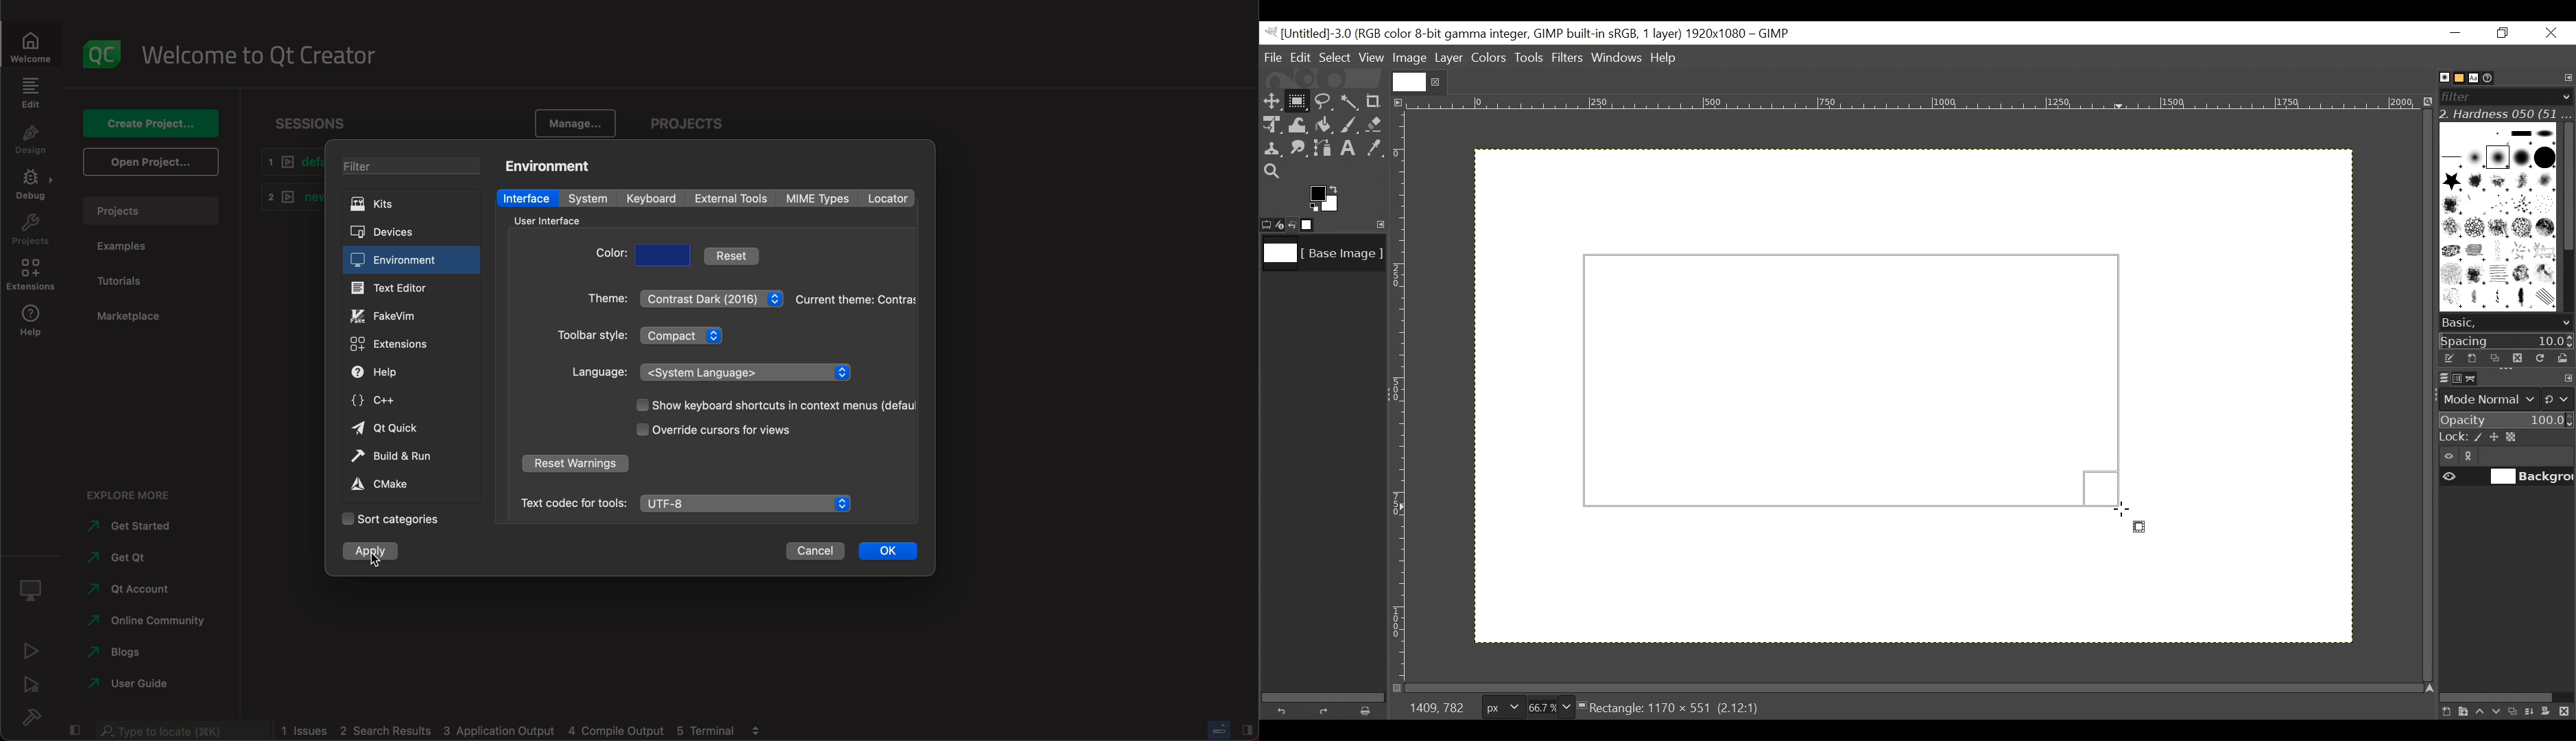 Image resolution: width=2576 pixels, height=756 pixels. I want to click on Rectangle Select Tool, so click(1298, 100).